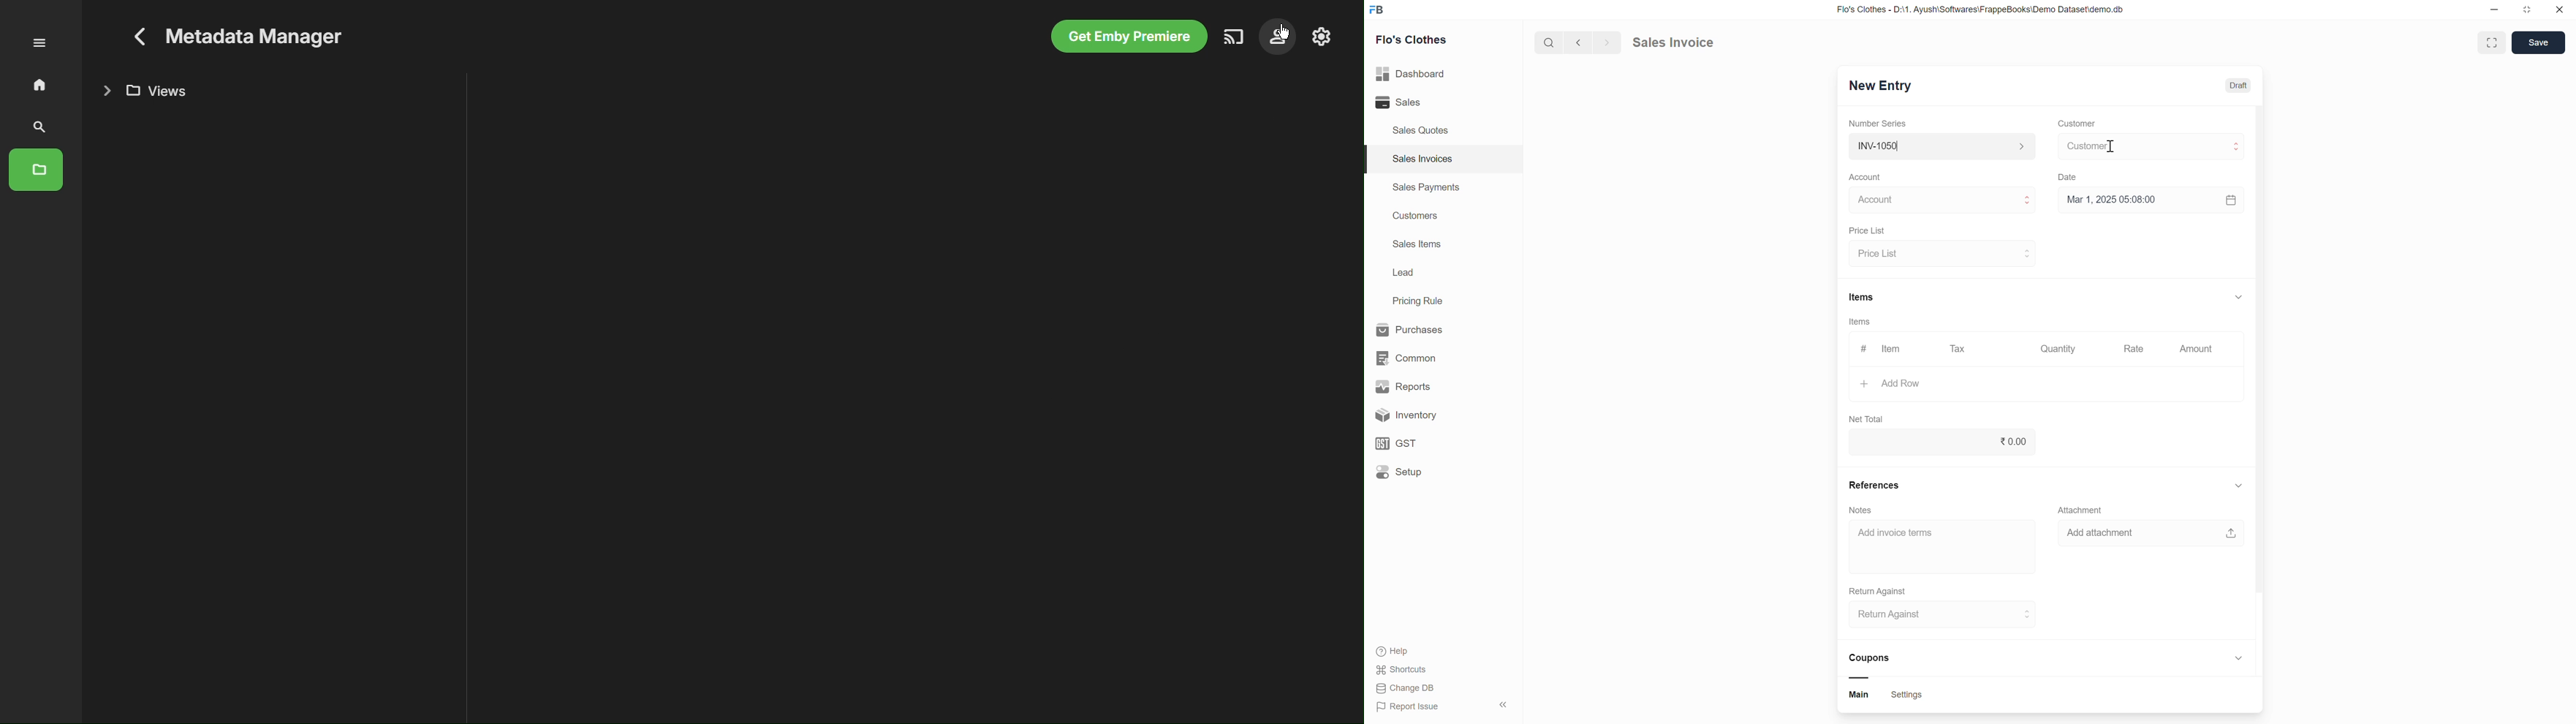 Image resolution: width=2576 pixels, height=728 pixels. I want to click on Customers, so click(1414, 217).